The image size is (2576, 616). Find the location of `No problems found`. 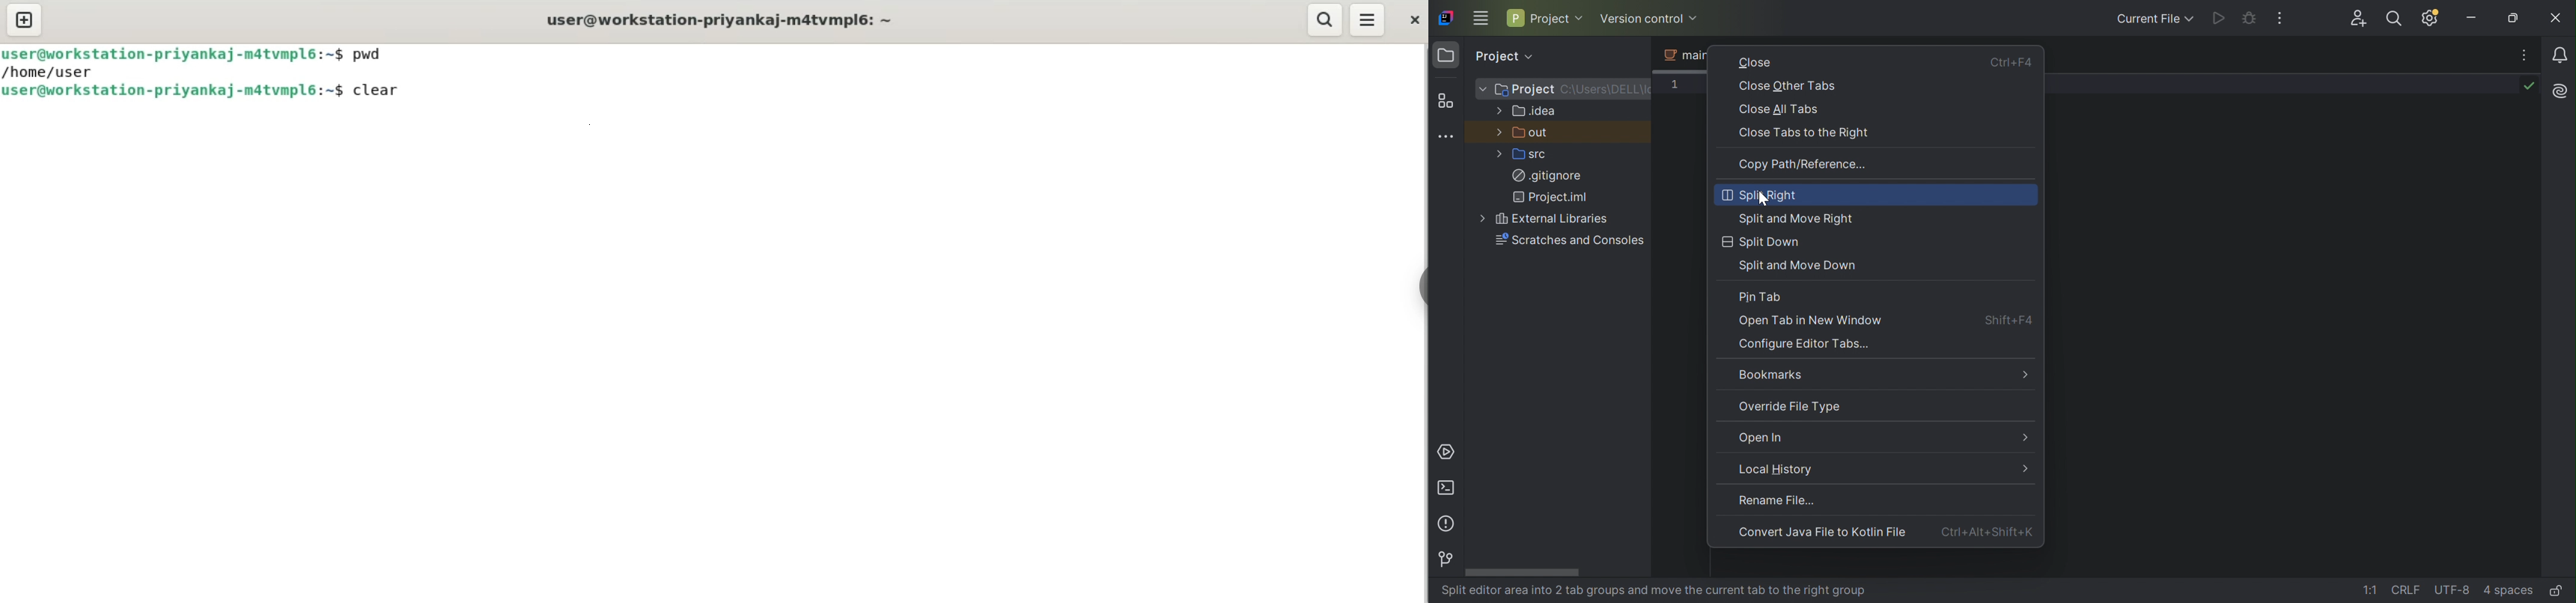

No problems found is located at coordinates (2529, 85).